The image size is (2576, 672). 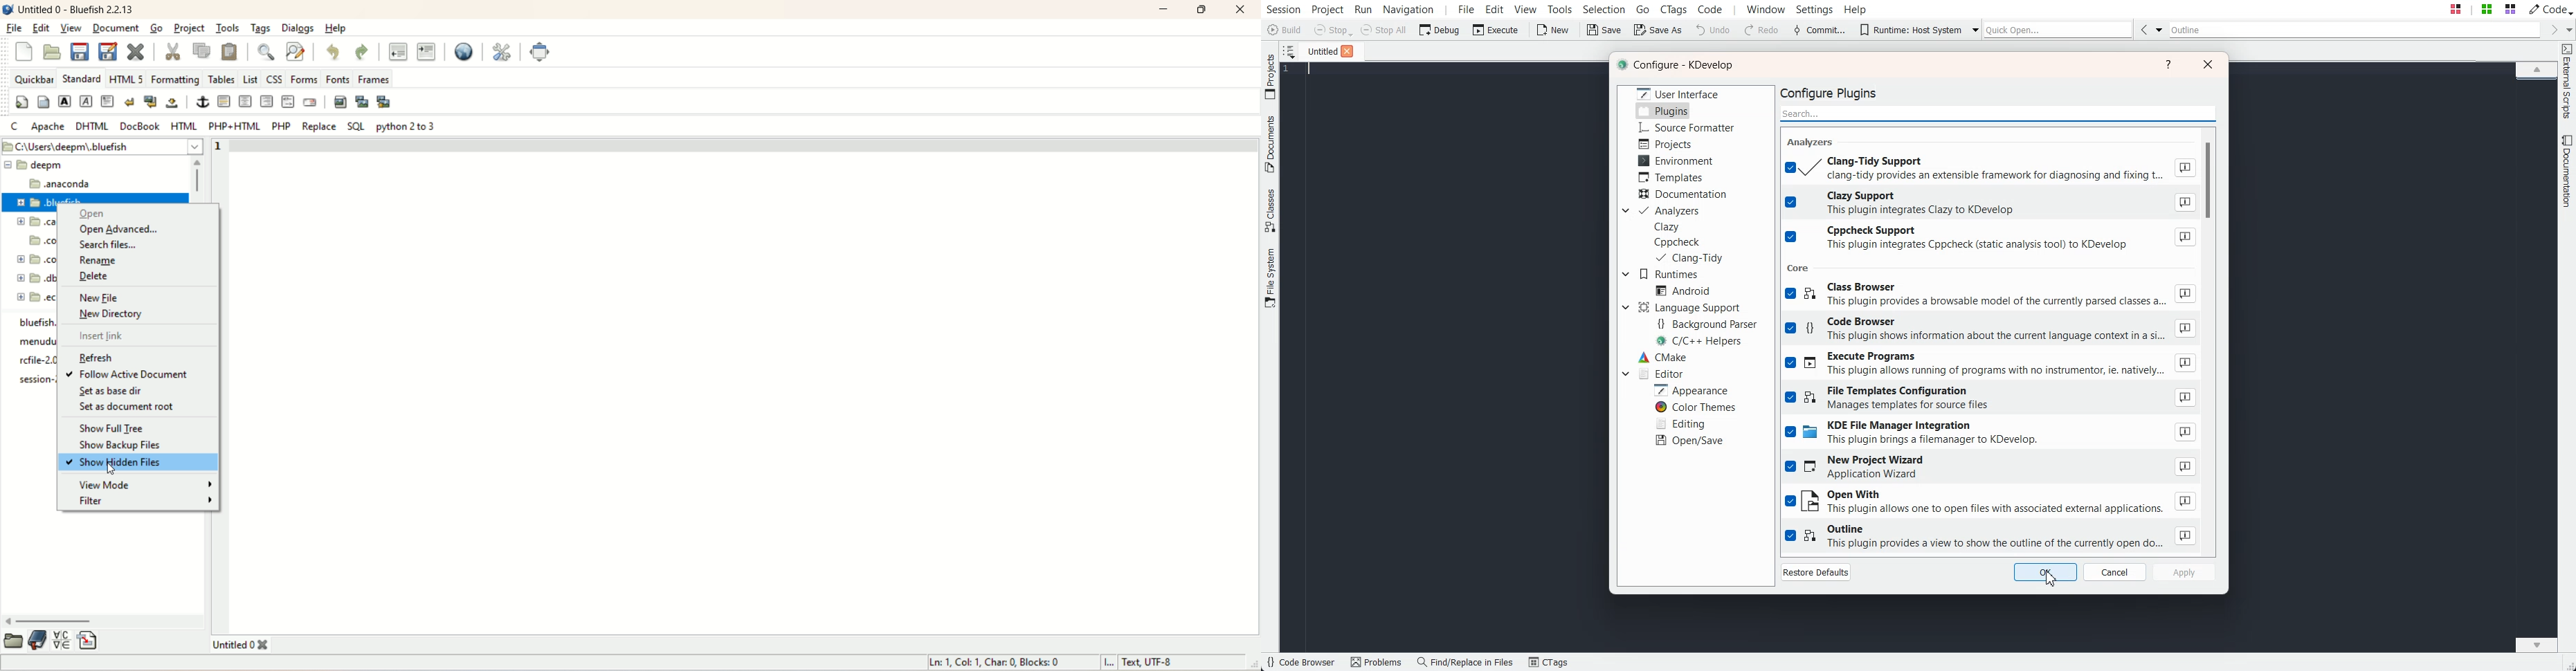 I want to click on break, so click(x=131, y=100).